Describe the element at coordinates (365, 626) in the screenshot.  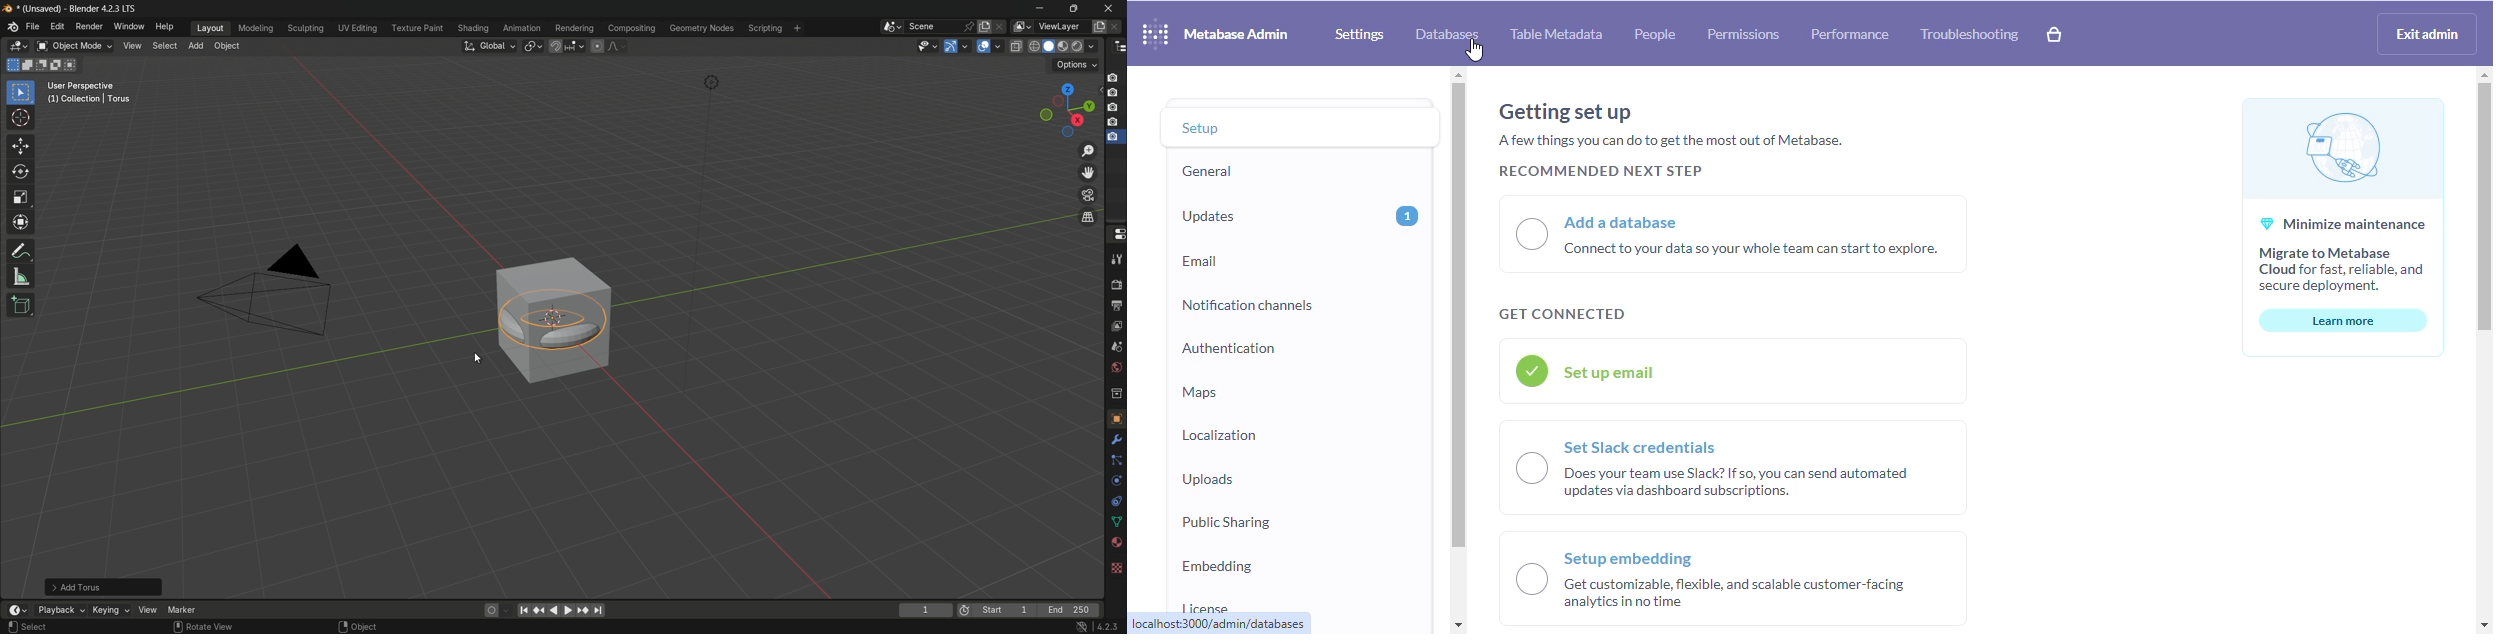
I see `Object` at that location.